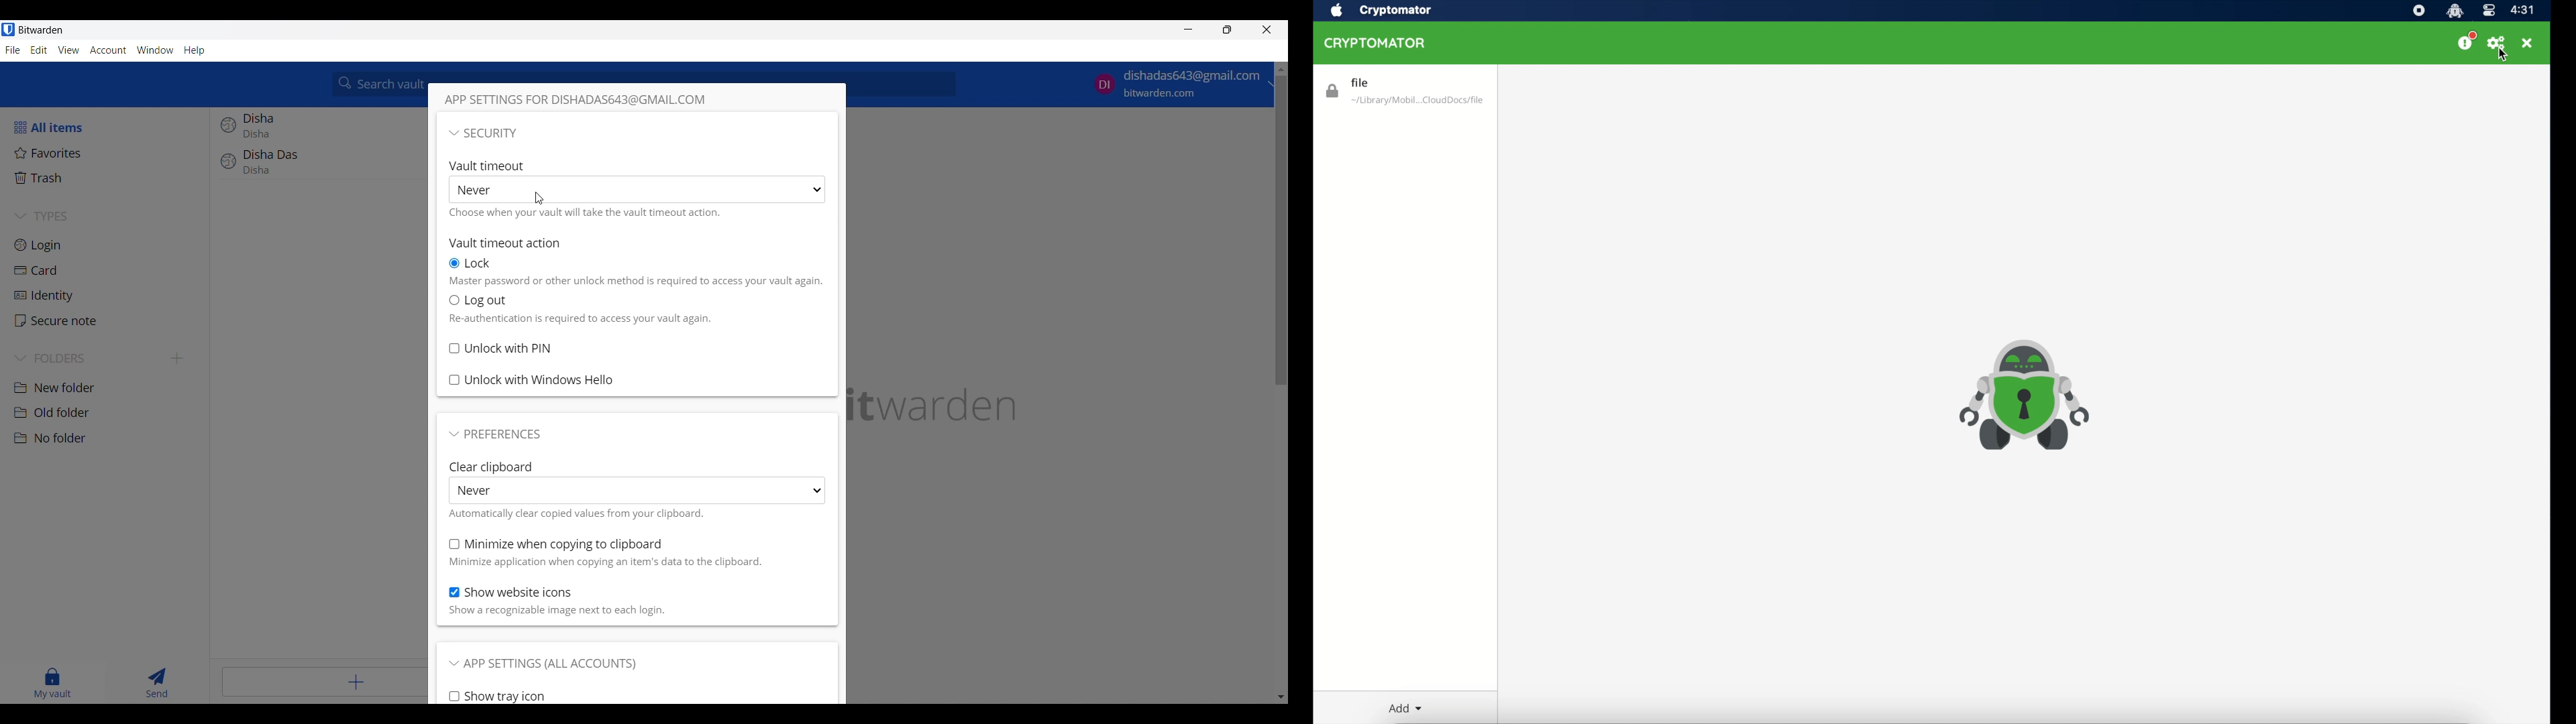 This screenshot has height=728, width=2576. What do you see at coordinates (490, 466) in the screenshot?
I see `clear clipboard` at bounding box center [490, 466].